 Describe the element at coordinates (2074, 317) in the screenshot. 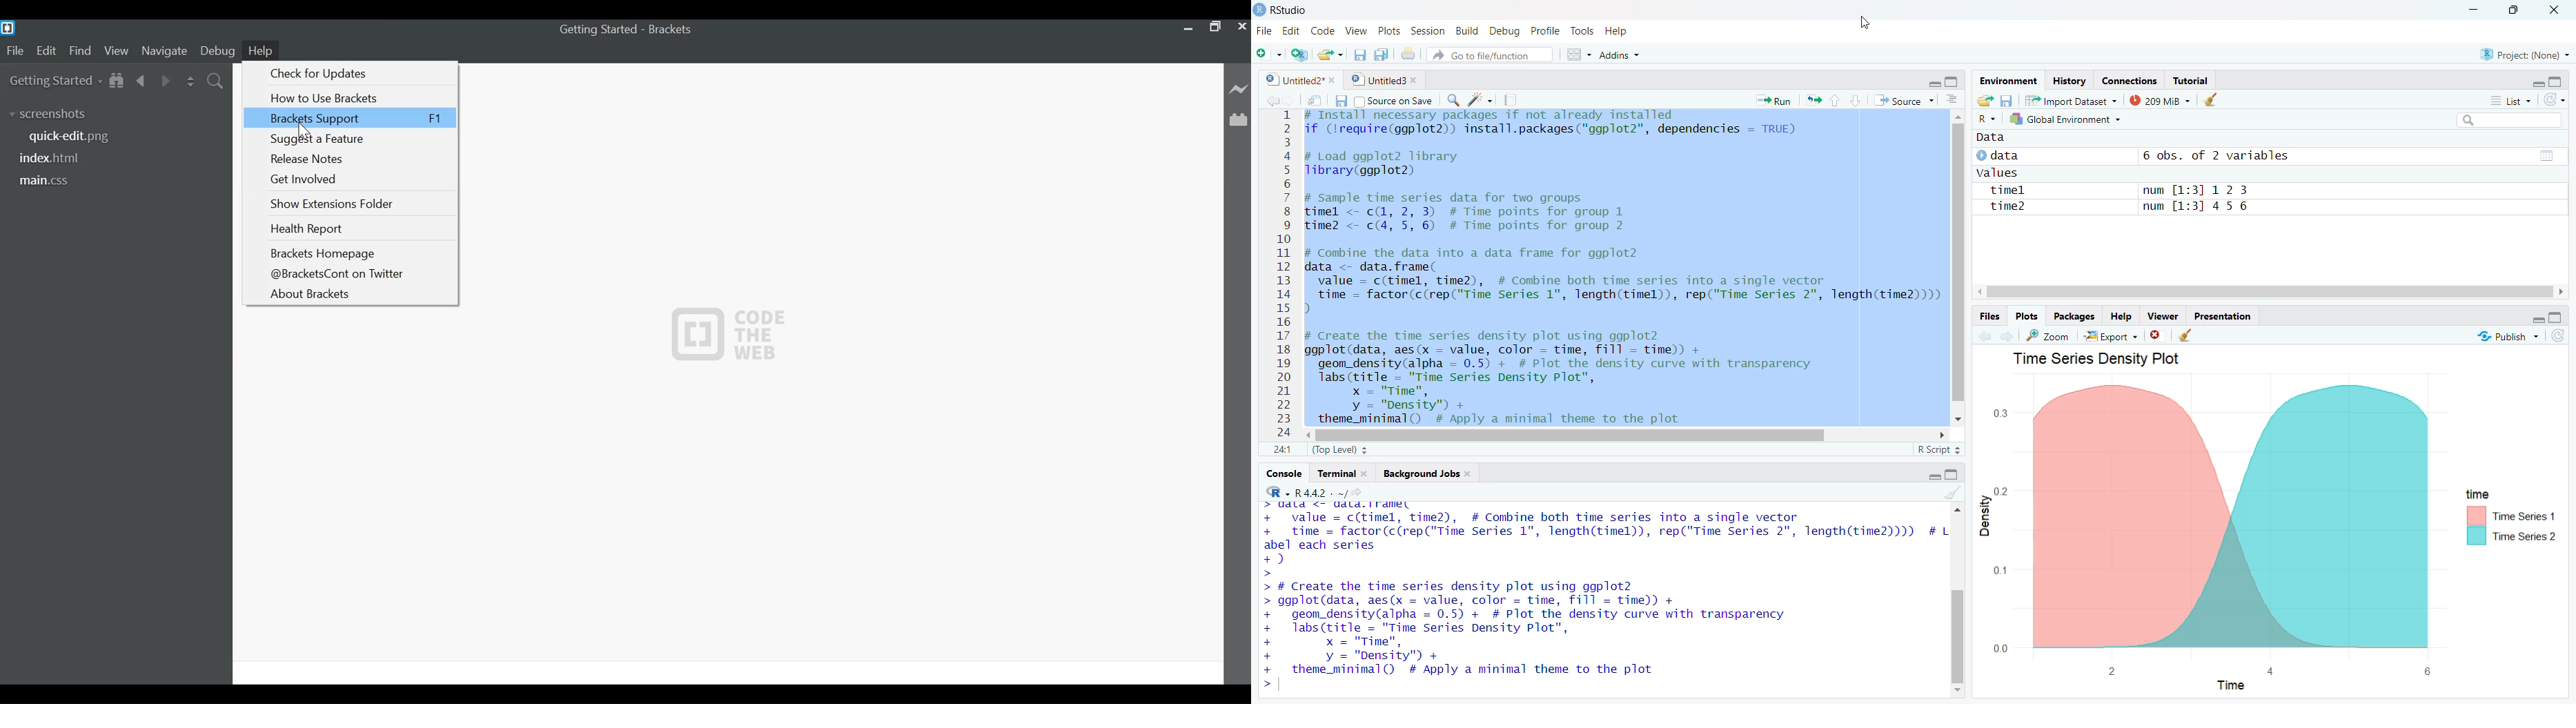

I see `Packages` at that location.